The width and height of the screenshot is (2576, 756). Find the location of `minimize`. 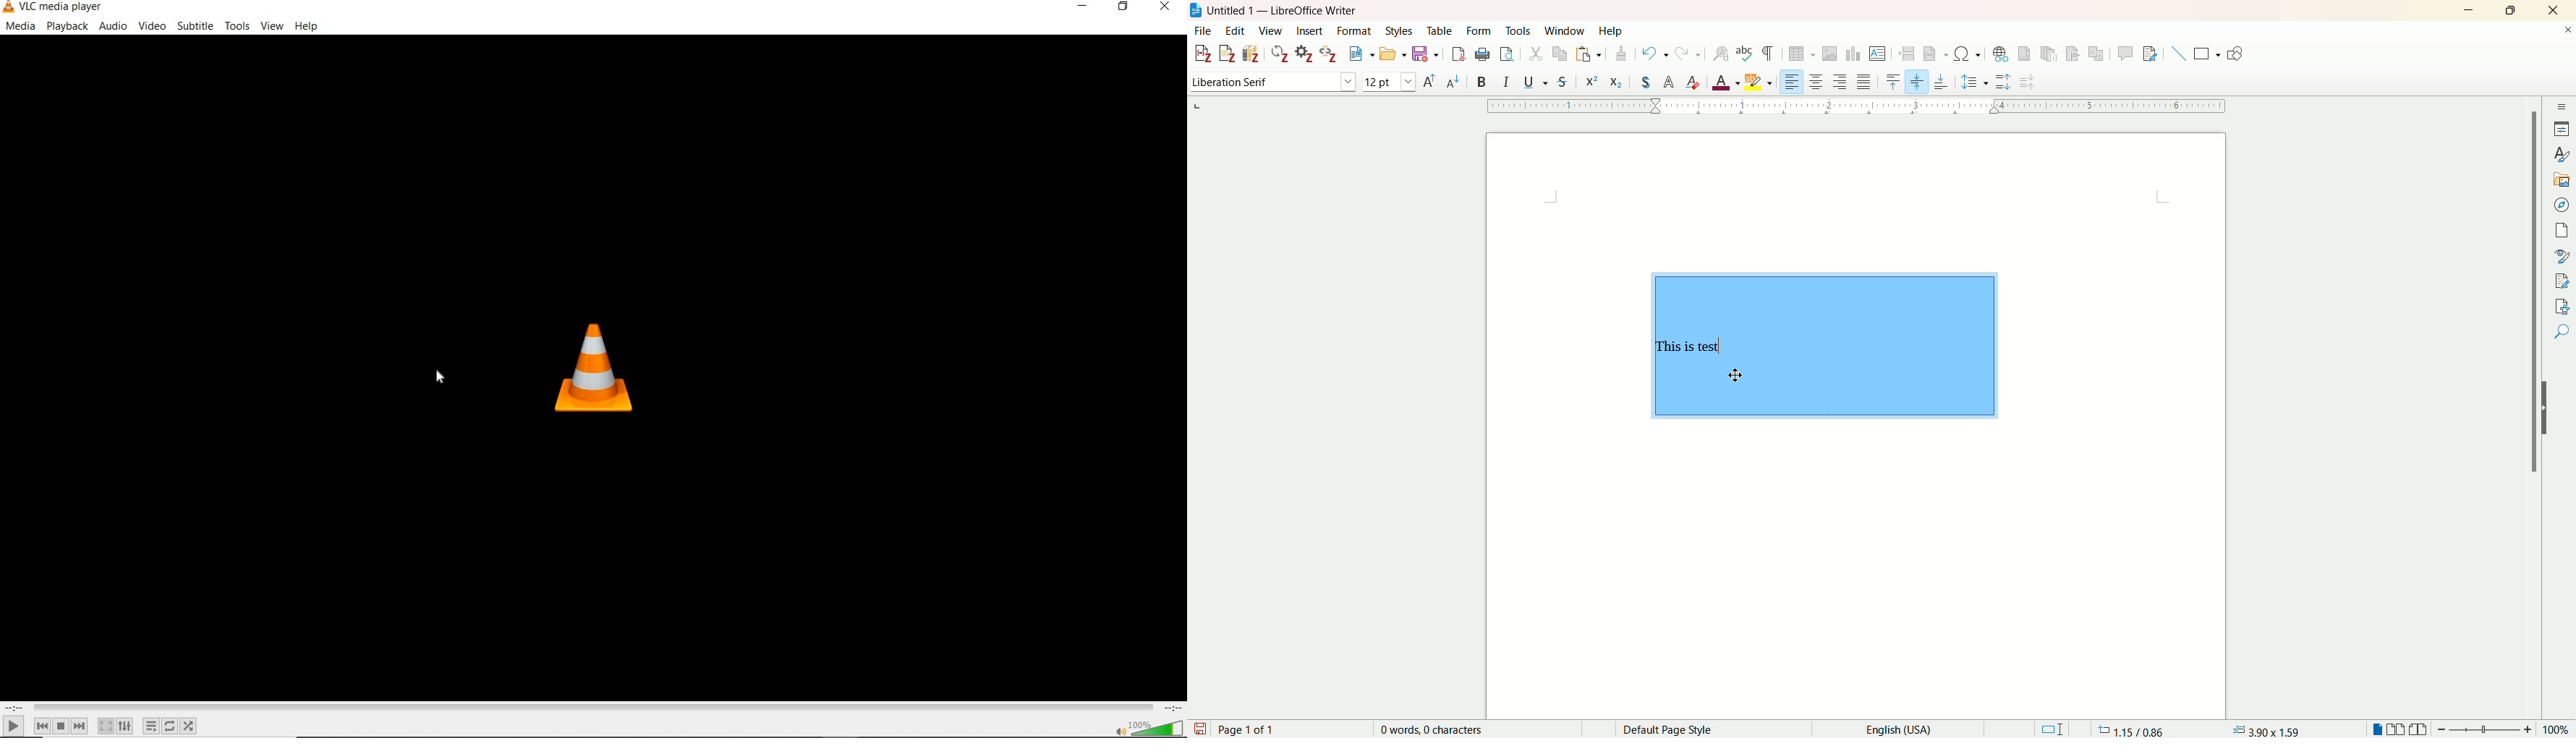

minimize is located at coordinates (2468, 11).